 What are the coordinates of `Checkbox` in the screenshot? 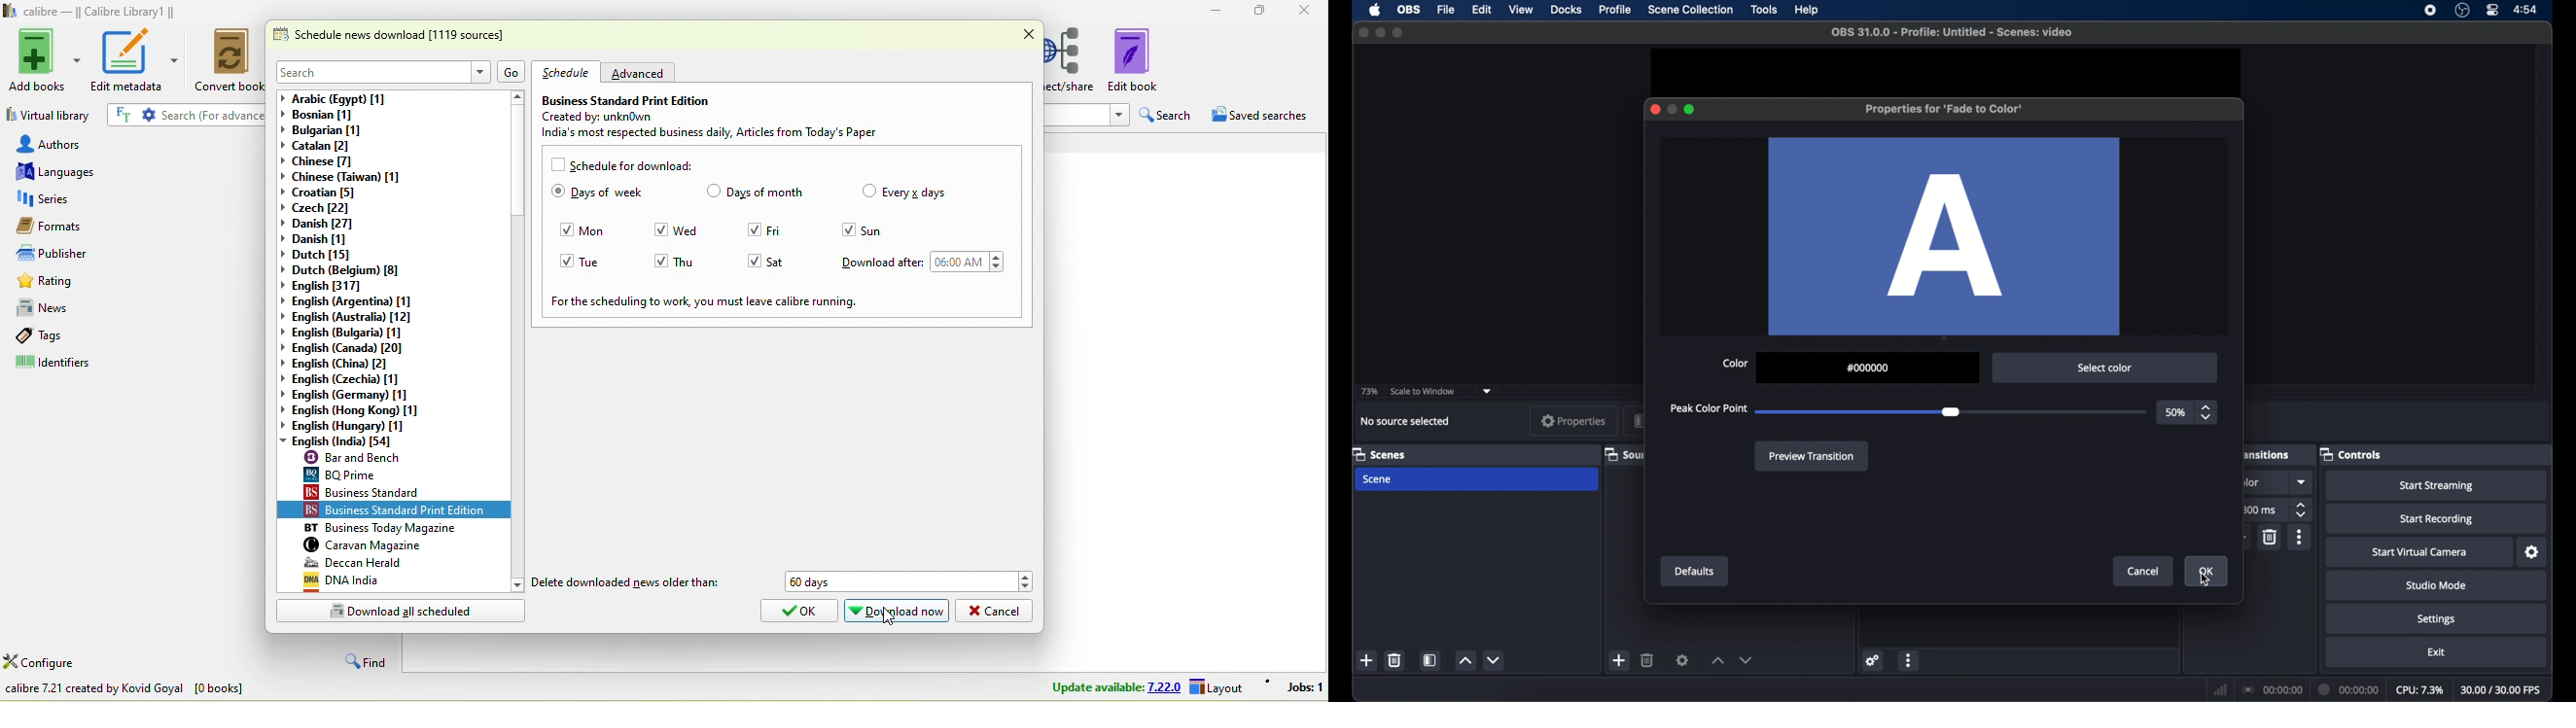 It's located at (661, 260).